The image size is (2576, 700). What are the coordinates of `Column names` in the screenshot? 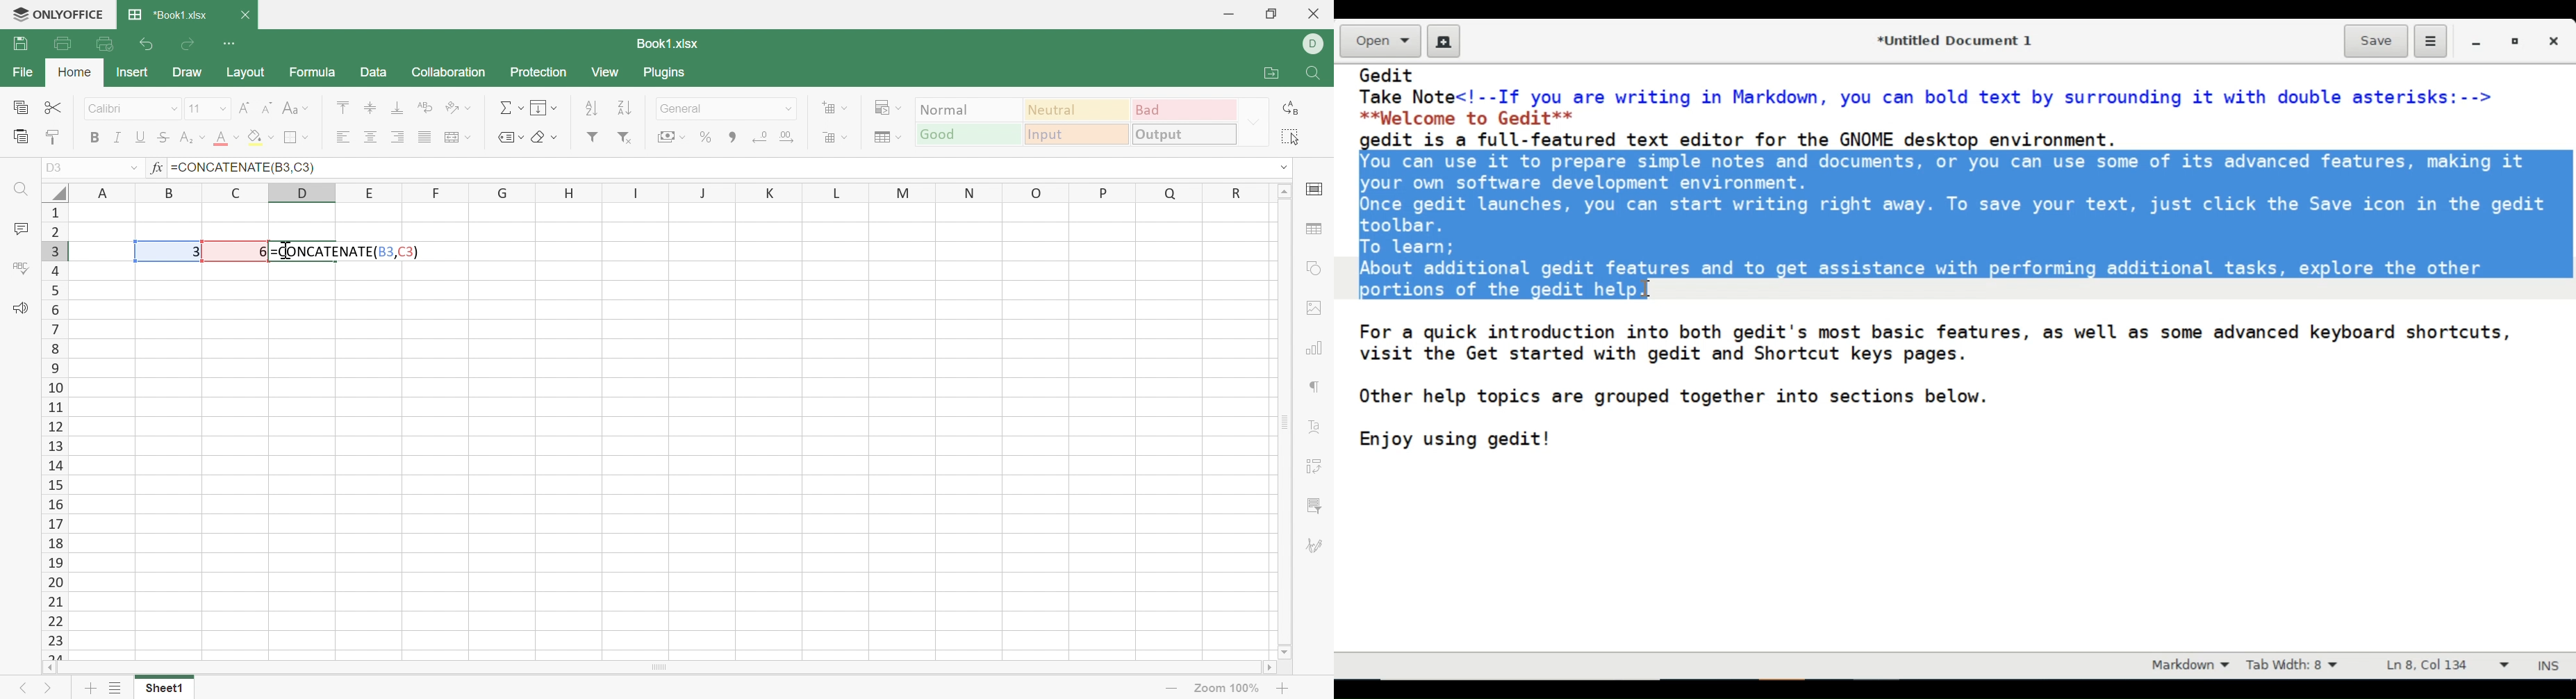 It's located at (667, 190).